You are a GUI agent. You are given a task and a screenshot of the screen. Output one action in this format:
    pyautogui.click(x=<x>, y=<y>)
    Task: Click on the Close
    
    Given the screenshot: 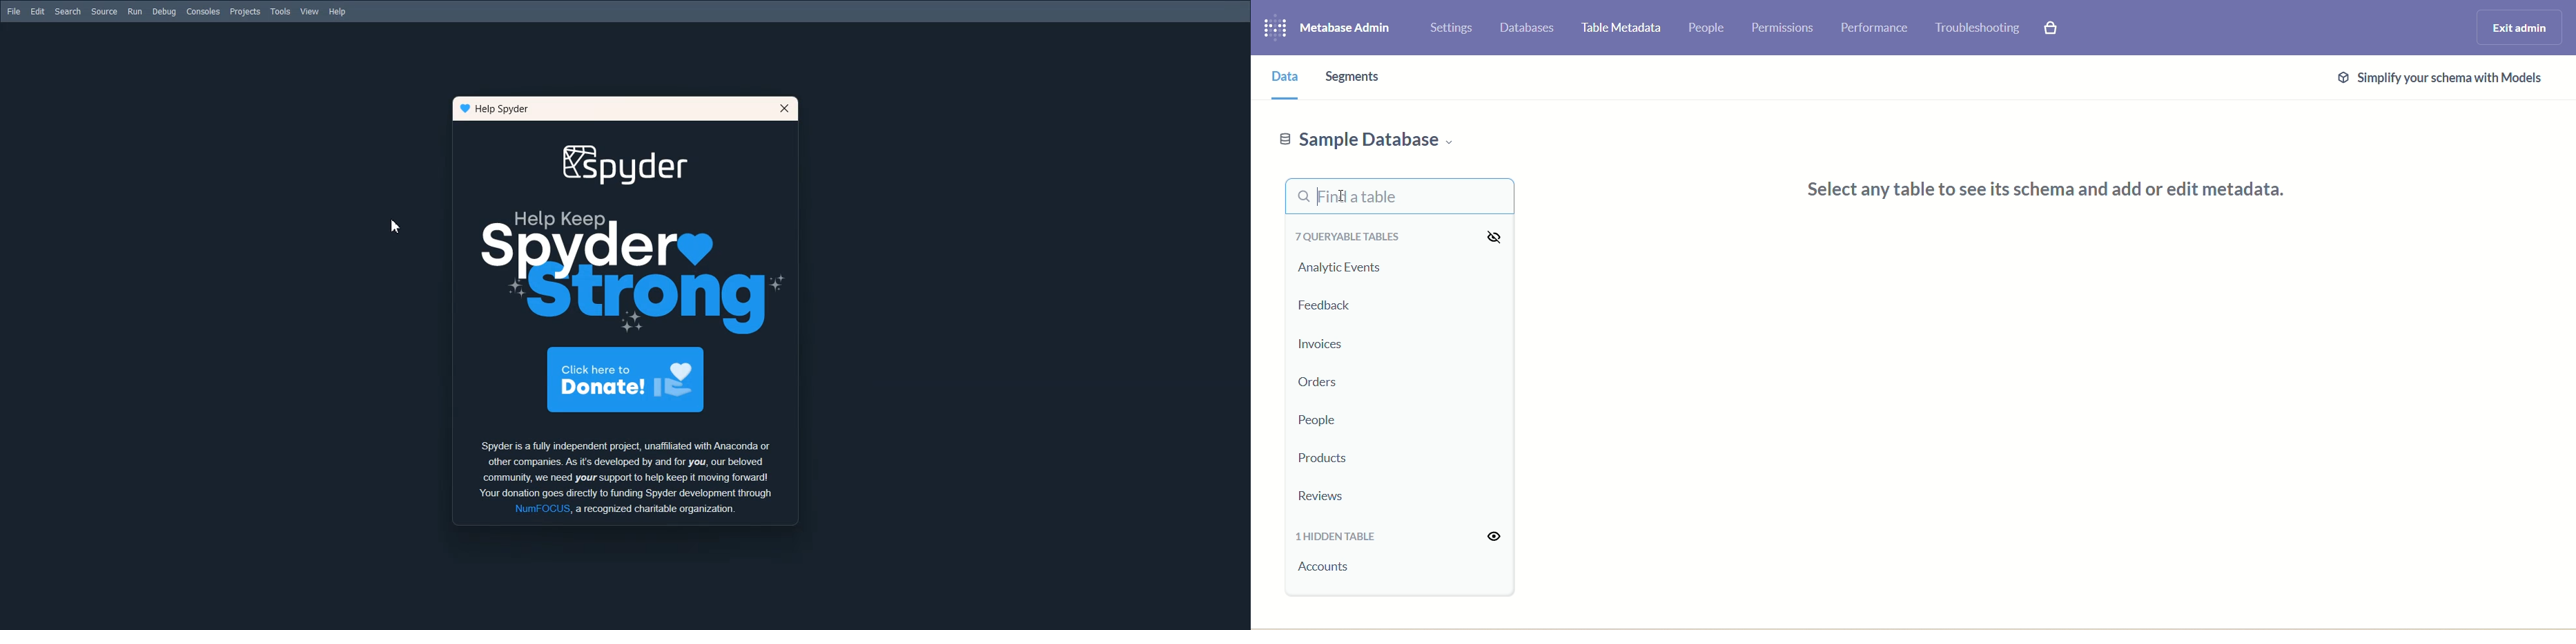 What is the action you would take?
    pyautogui.click(x=784, y=108)
    